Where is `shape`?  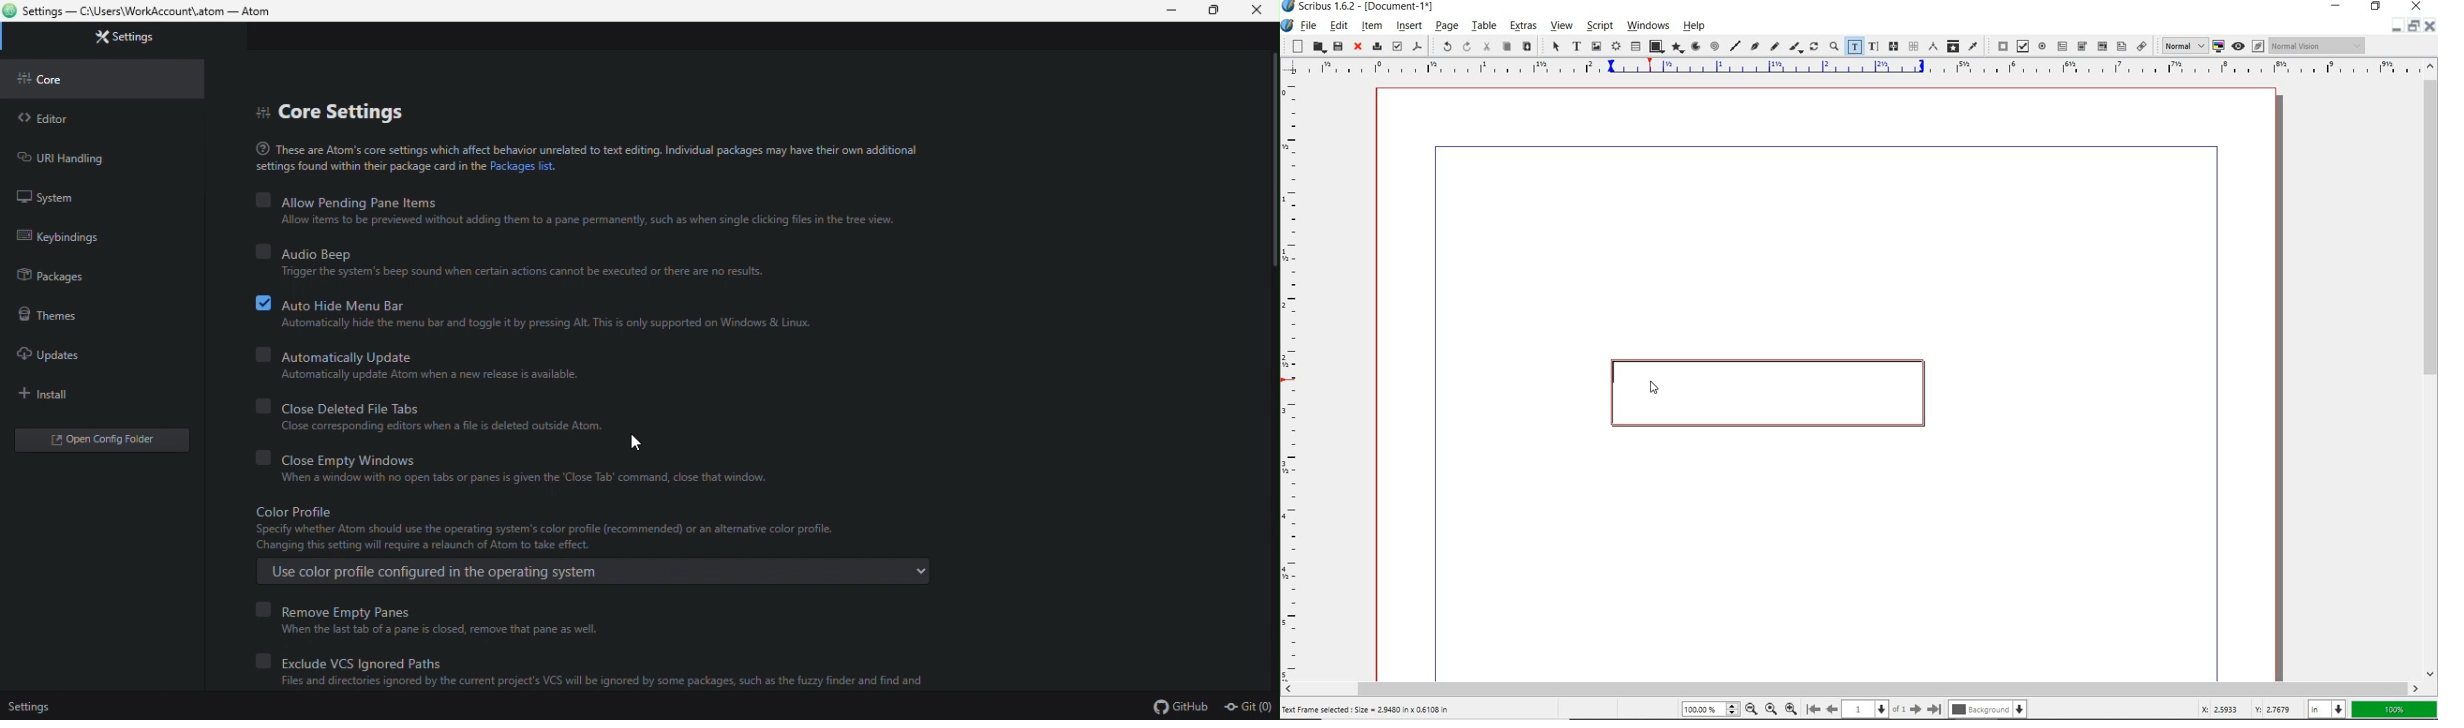 shape is located at coordinates (1656, 47).